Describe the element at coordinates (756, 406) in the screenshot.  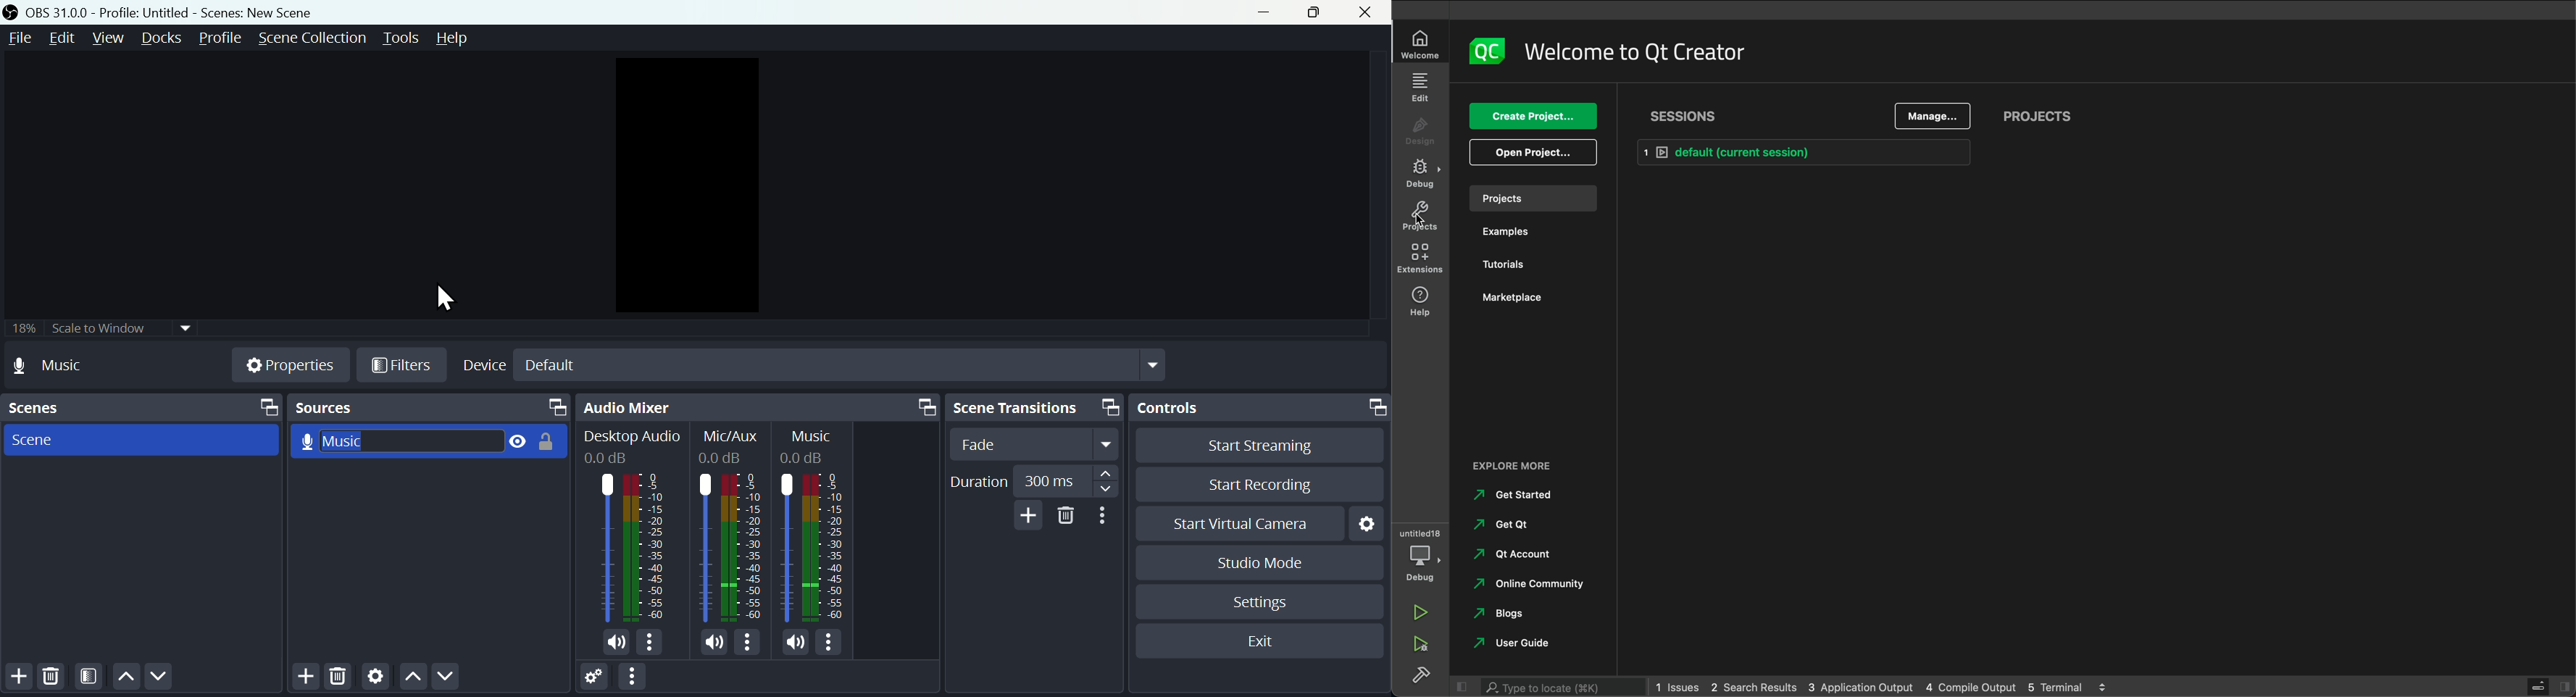
I see `Audio mixer` at that location.